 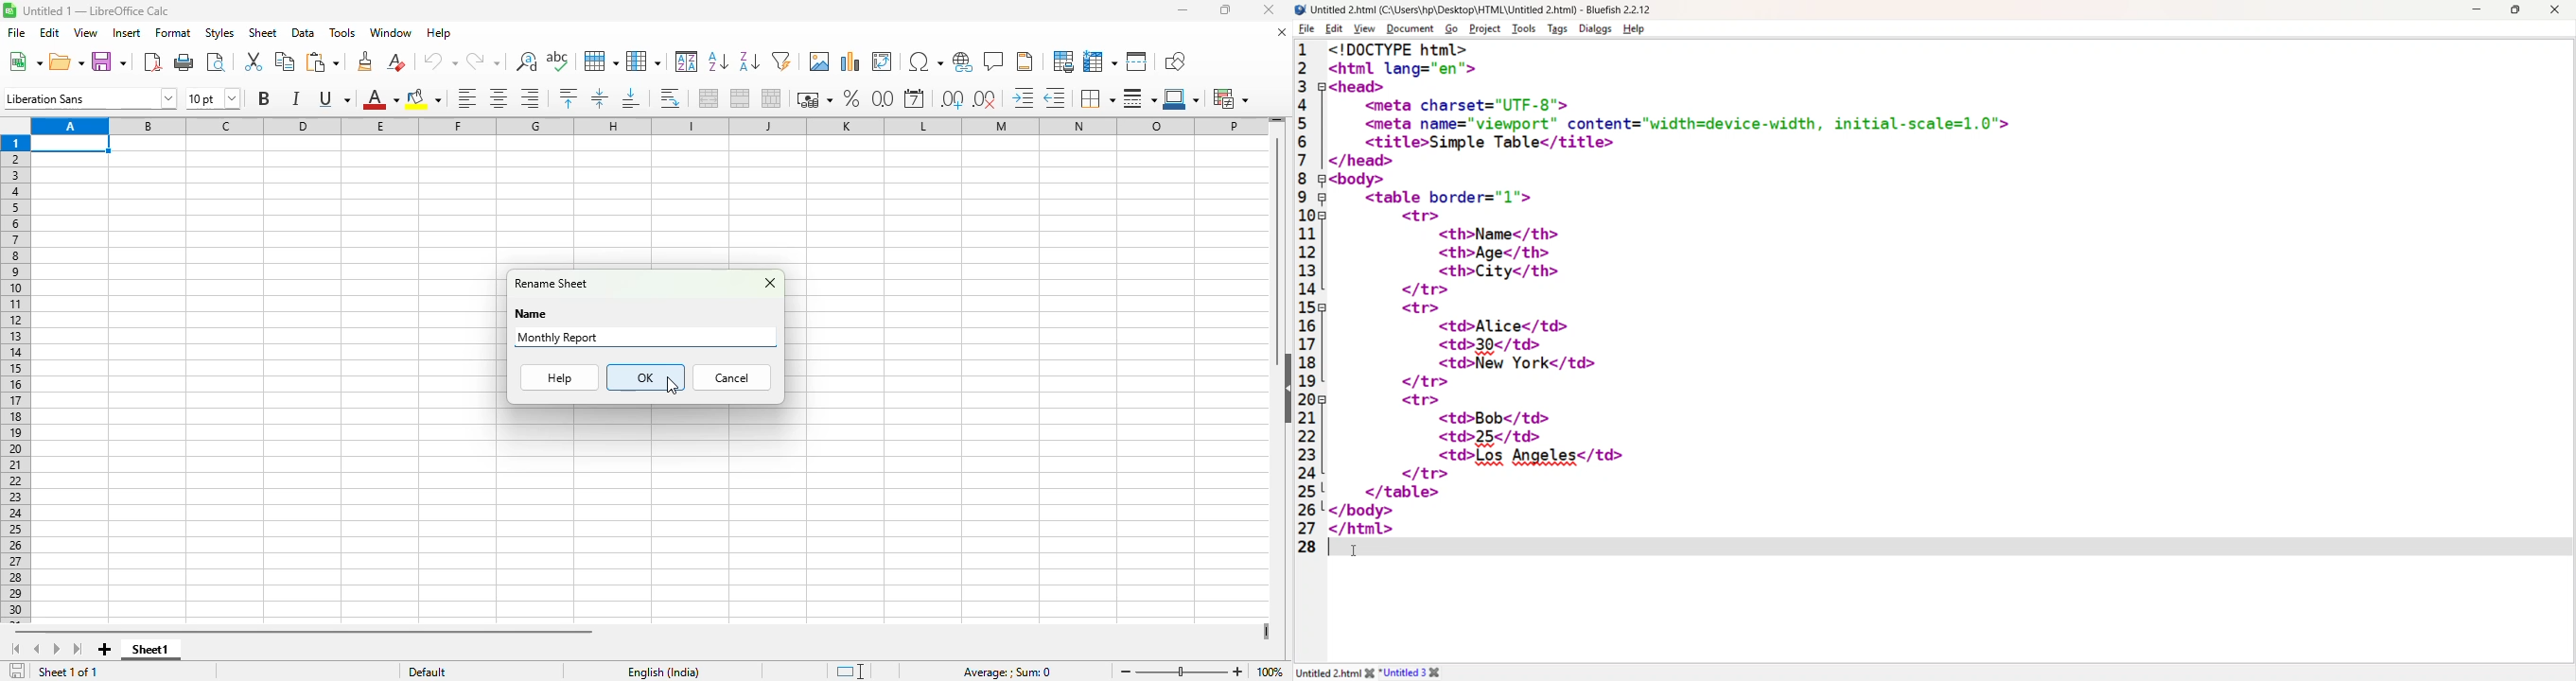 I want to click on data, so click(x=304, y=33).